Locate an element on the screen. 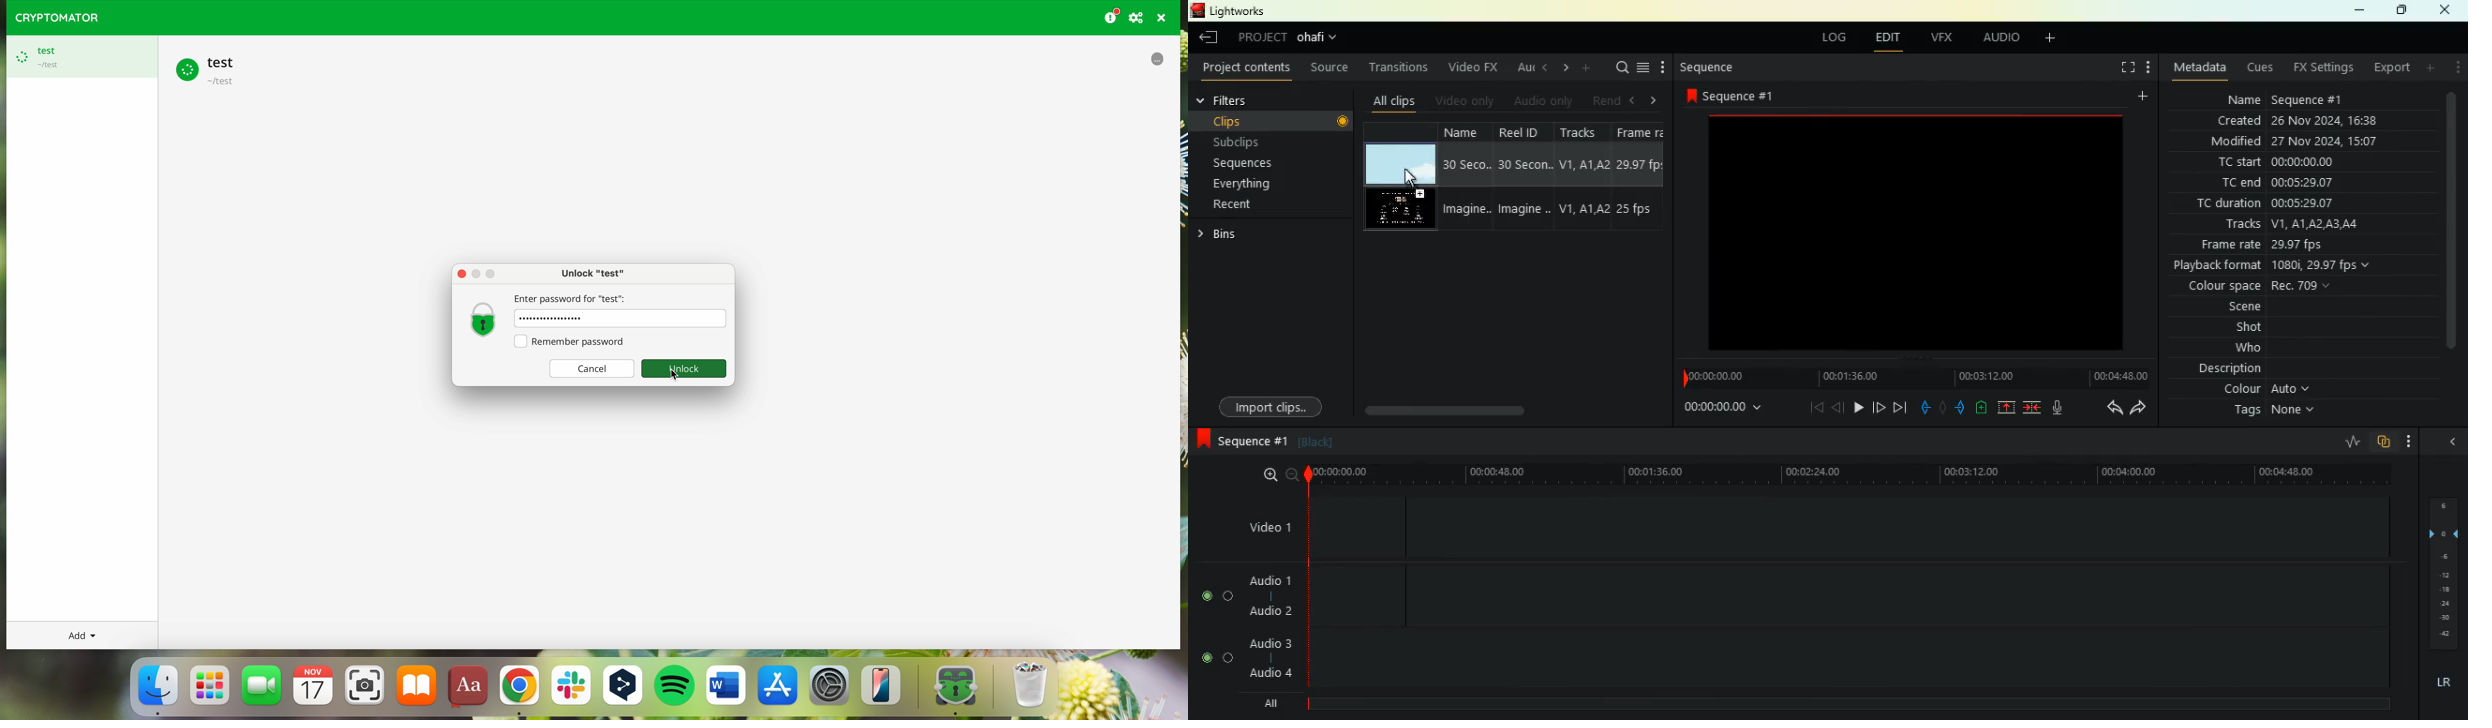 This screenshot has width=2492, height=728. sequence is located at coordinates (1731, 95).